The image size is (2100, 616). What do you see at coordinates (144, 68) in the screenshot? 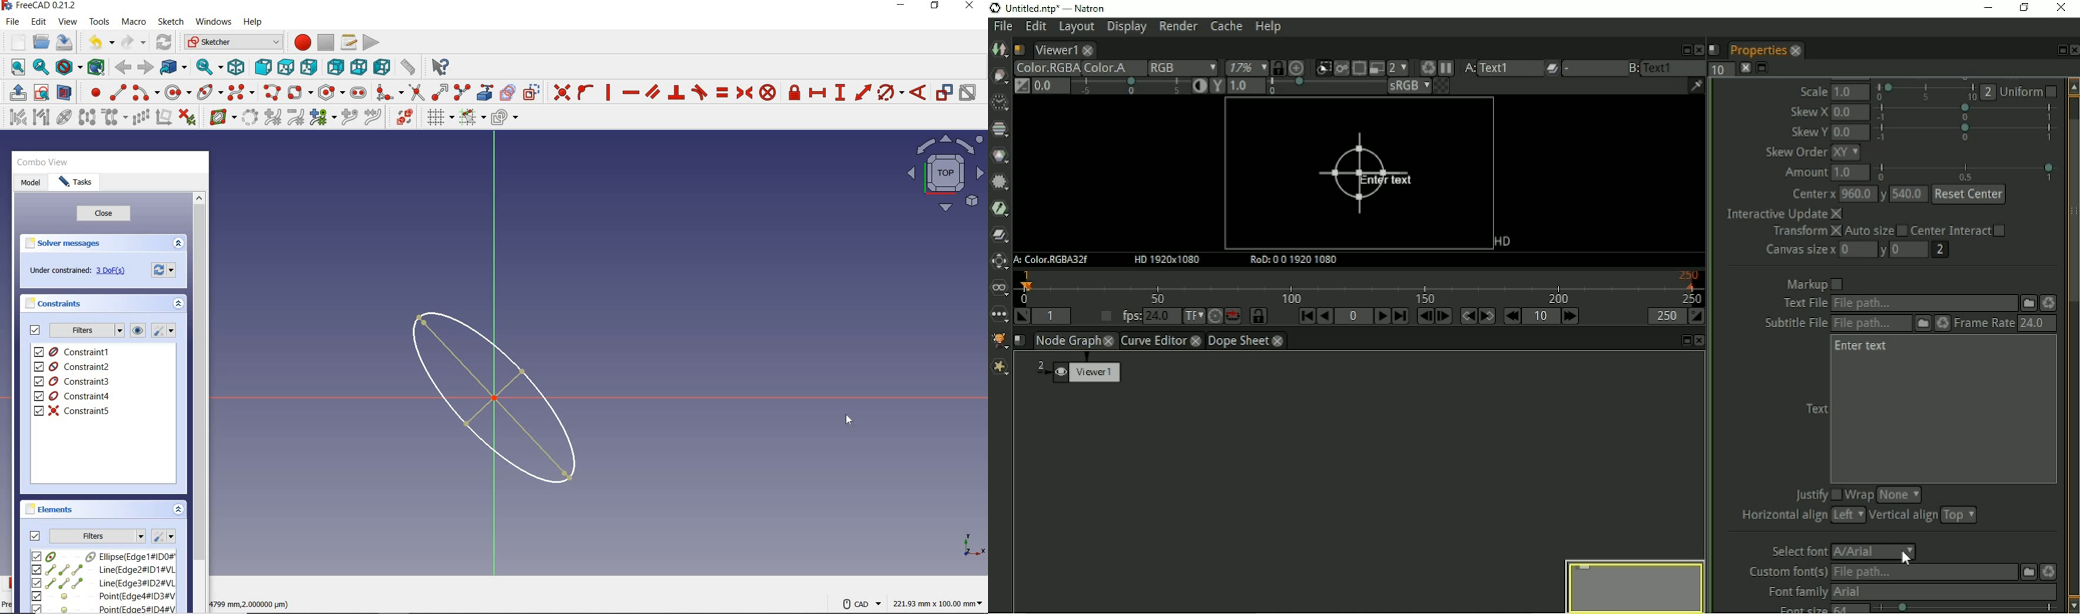
I see `forward` at bounding box center [144, 68].